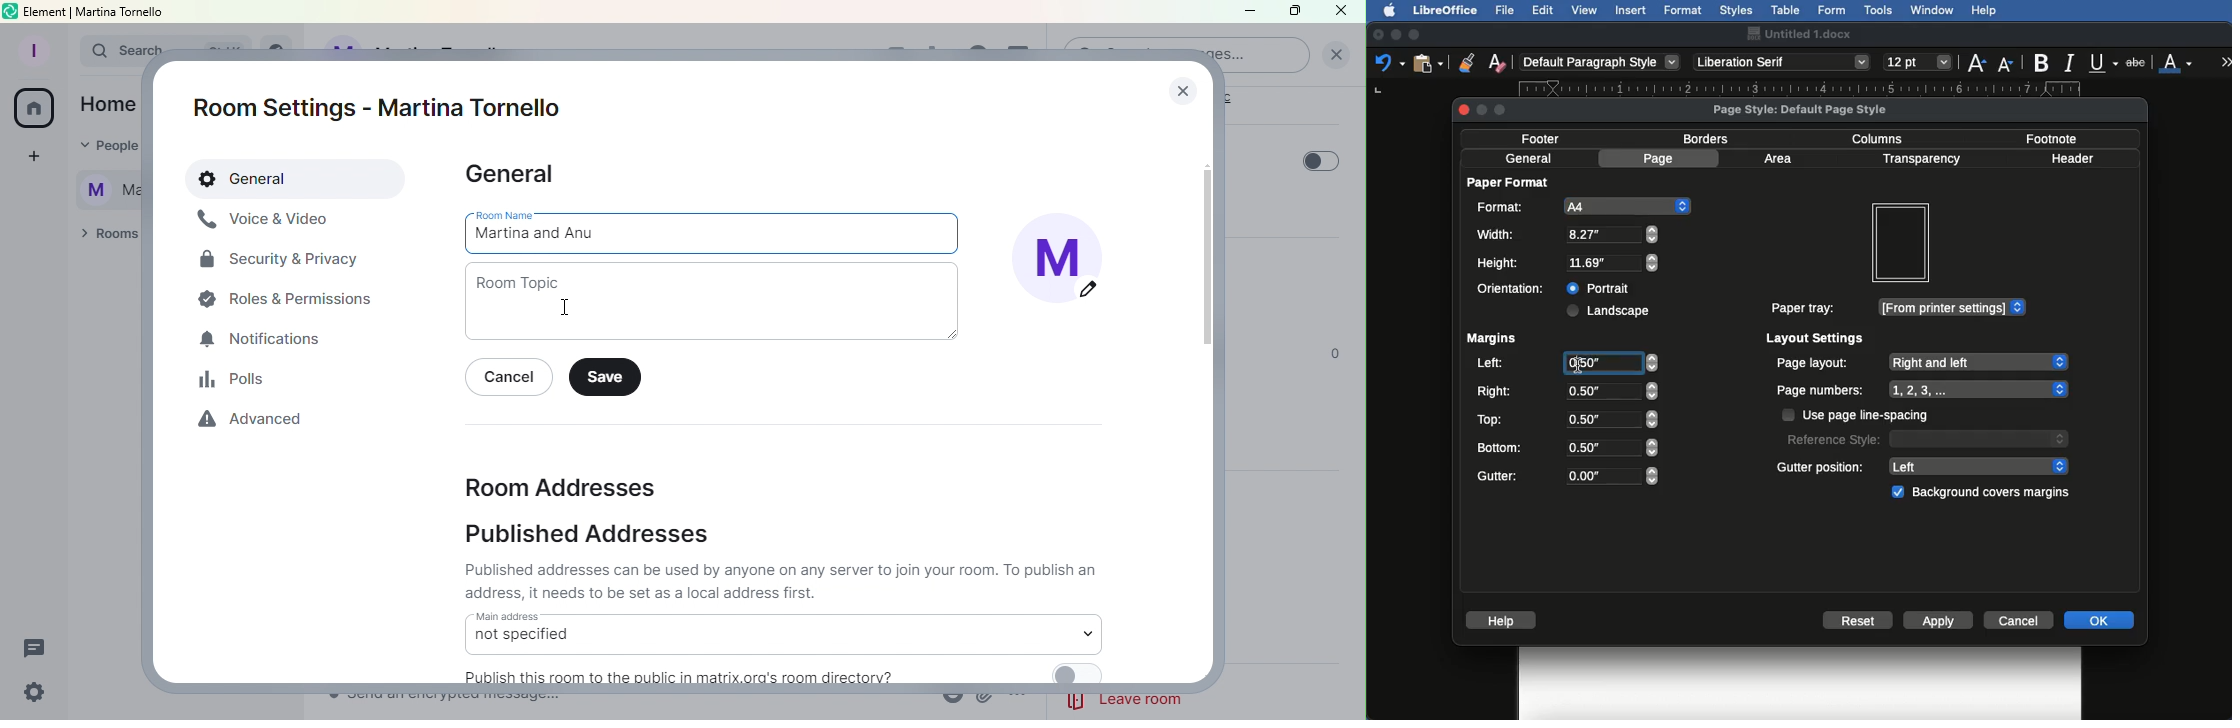 The width and height of the screenshot is (2240, 728). I want to click on Background covers margins, so click(1984, 493).